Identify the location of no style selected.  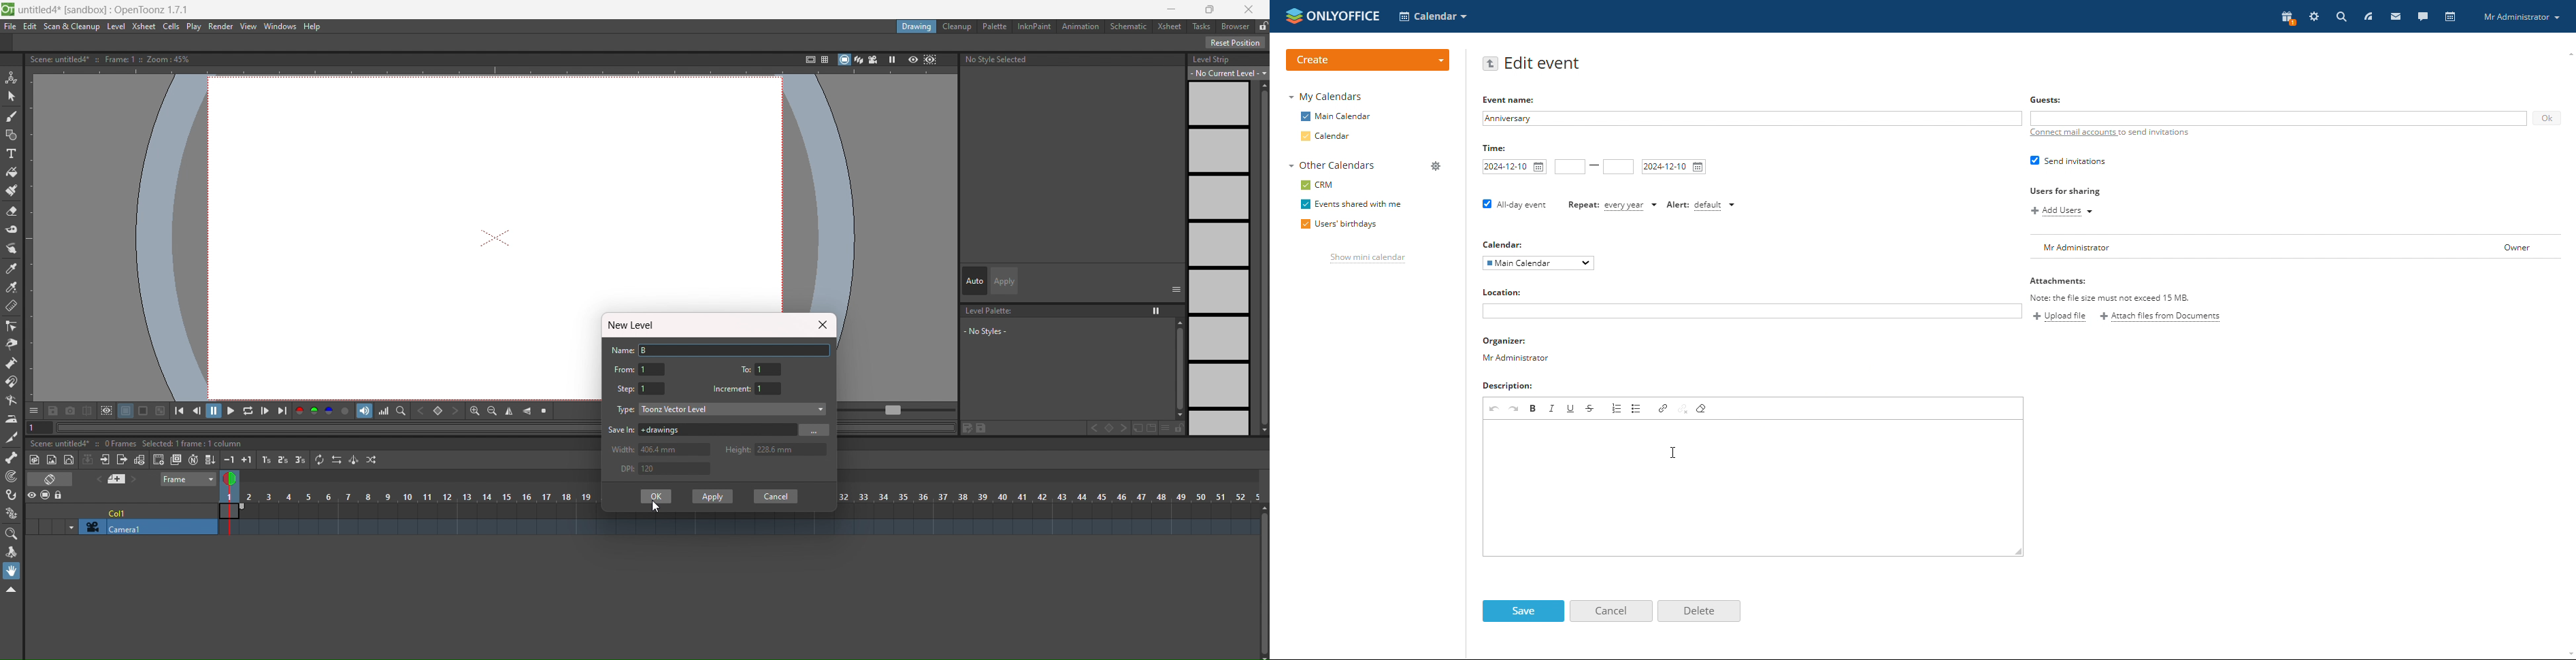
(1074, 62).